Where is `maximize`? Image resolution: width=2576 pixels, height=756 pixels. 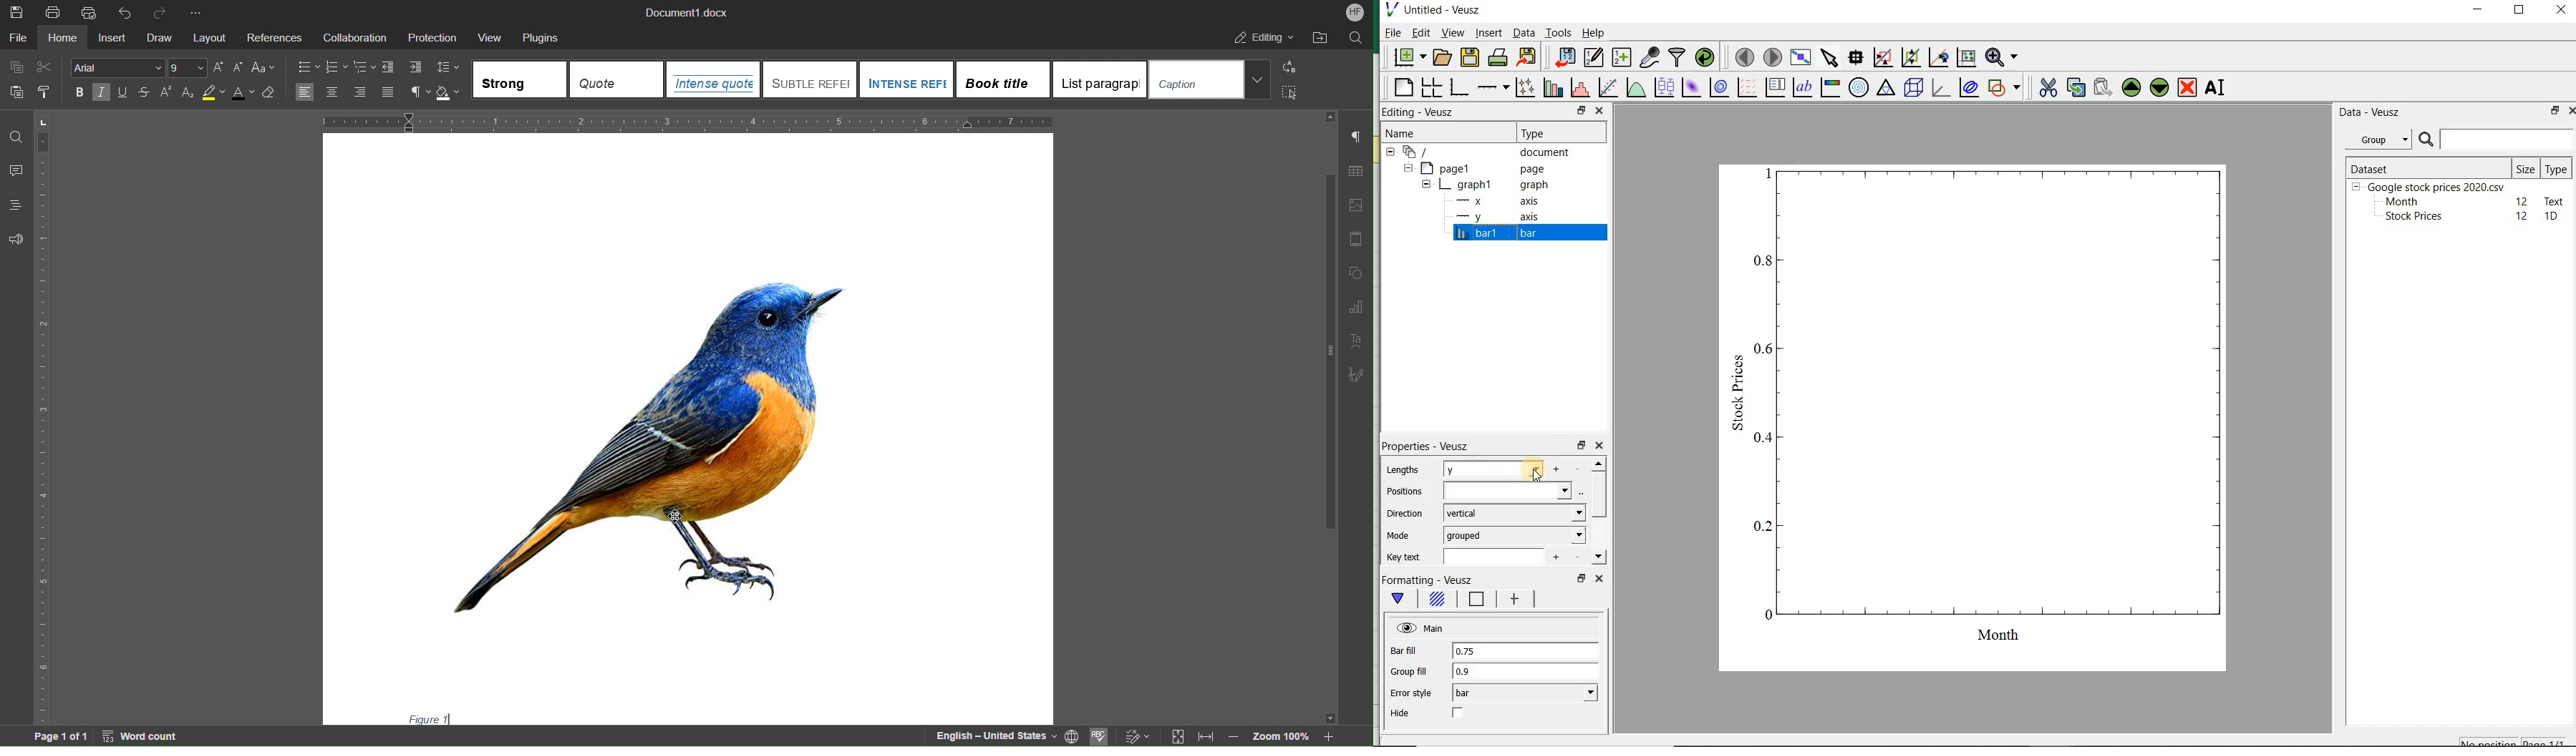
maximize is located at coordinates (2522, 11).